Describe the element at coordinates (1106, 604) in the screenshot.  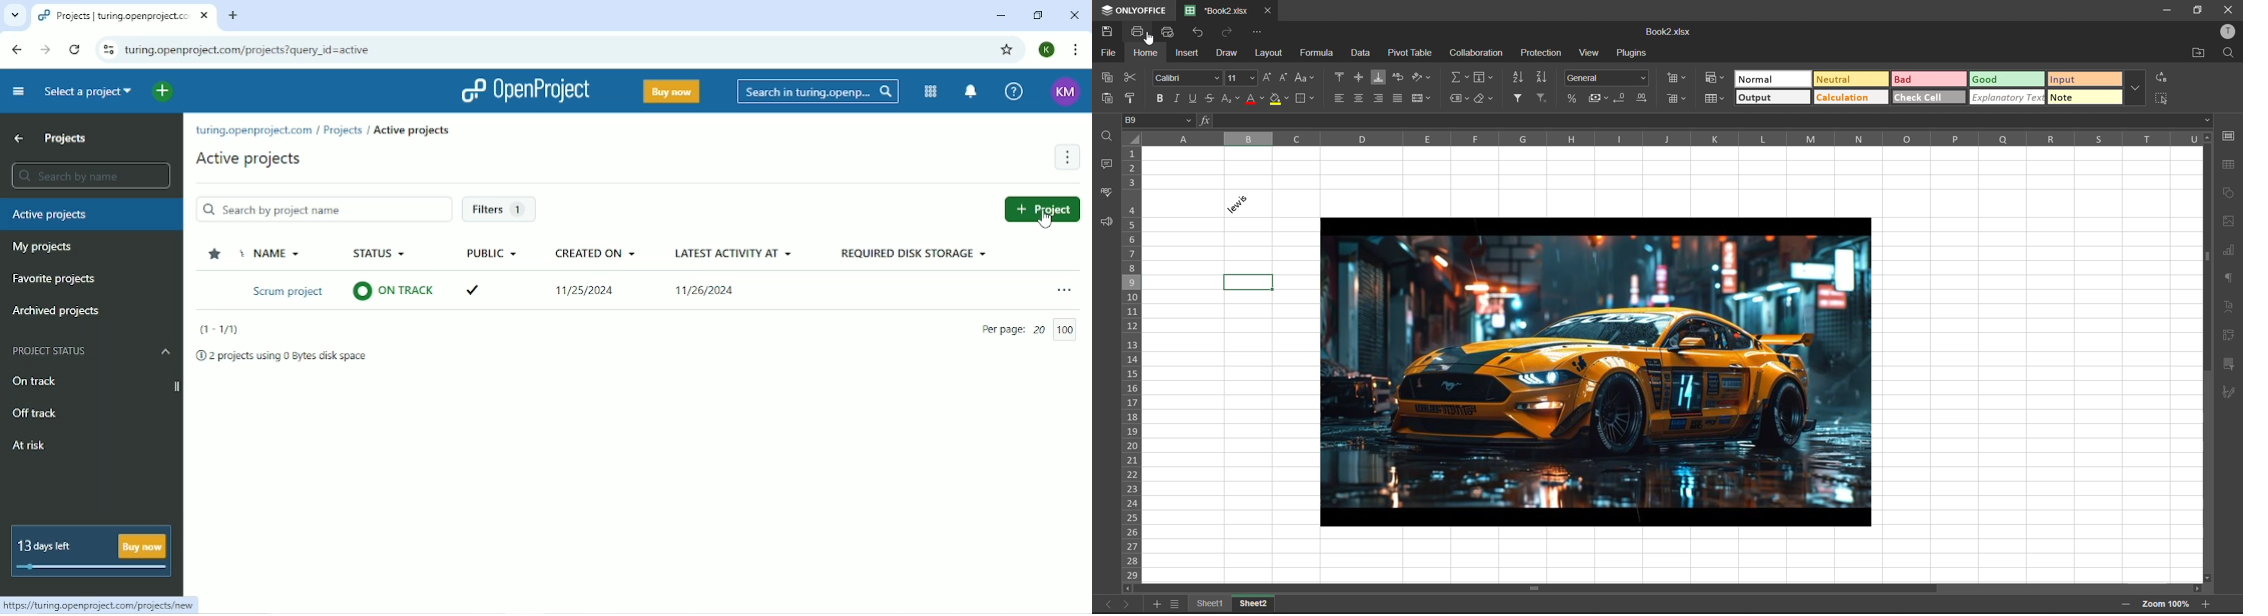
I see `previous` at that location.